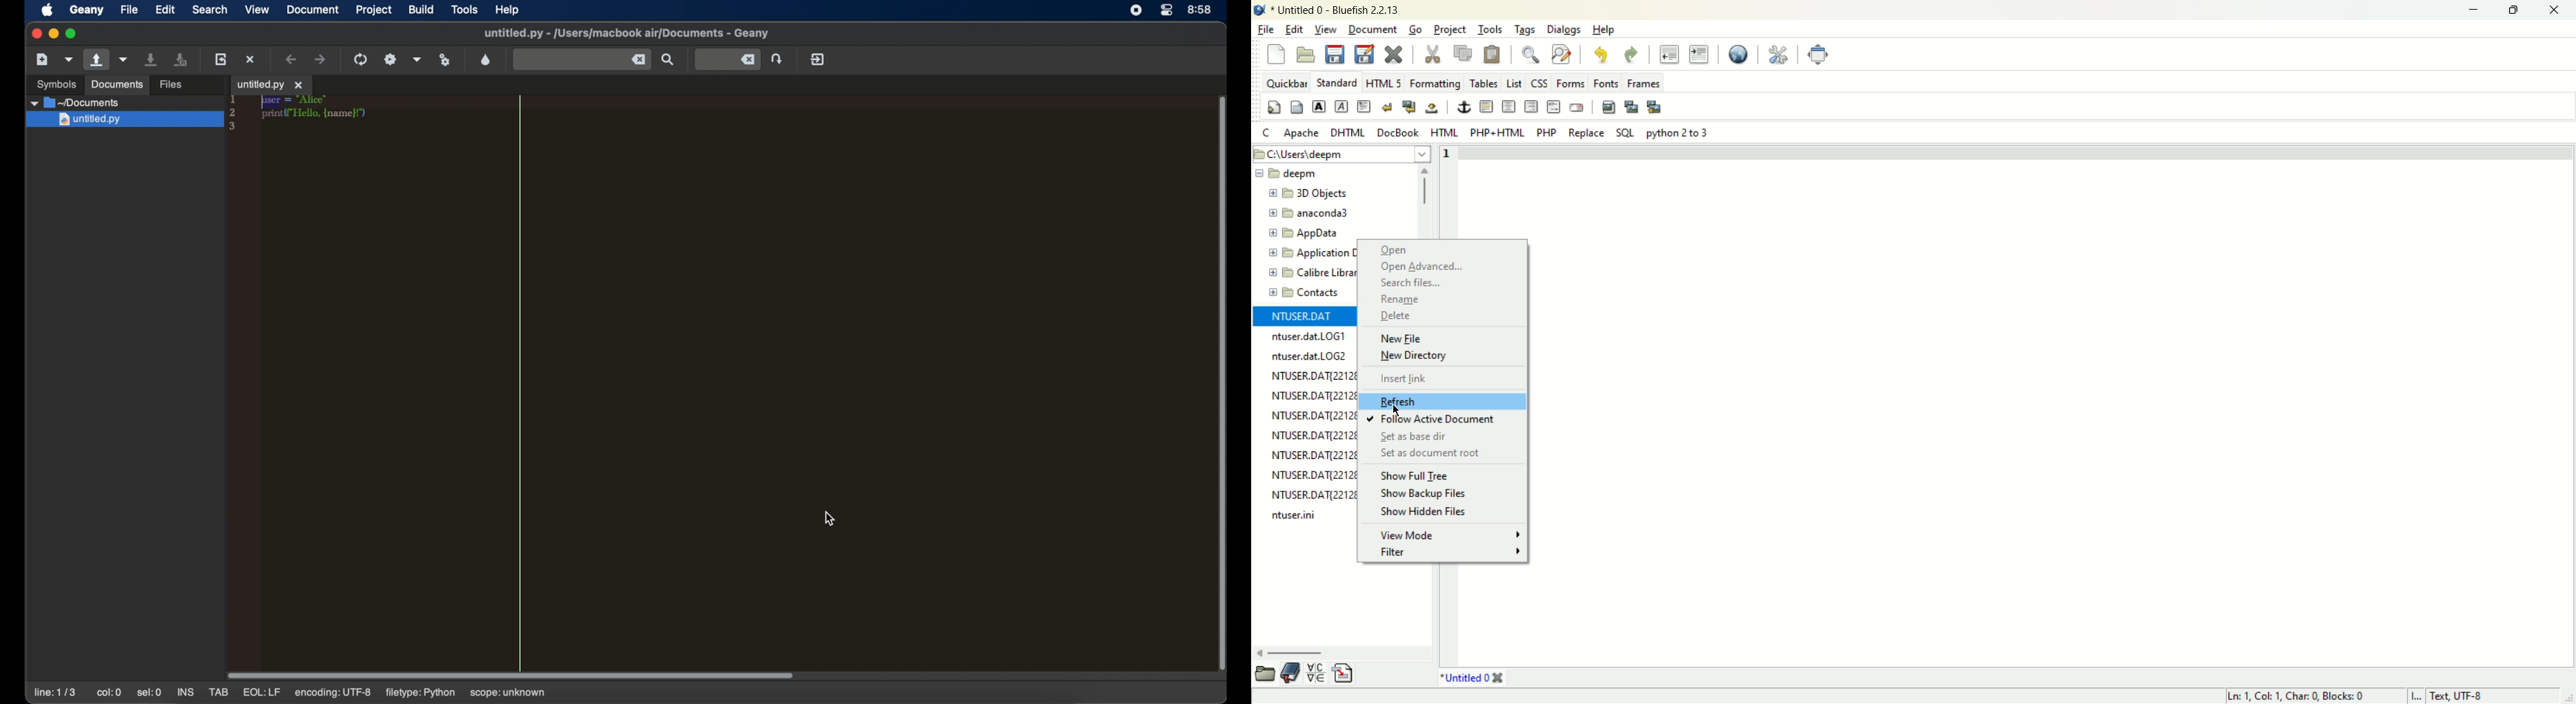 The image size is (2576, 728). What do you see at coordinates (1431, 110) in the screenshot?
I see `non breaking space` at bounding box center [1431, 110].